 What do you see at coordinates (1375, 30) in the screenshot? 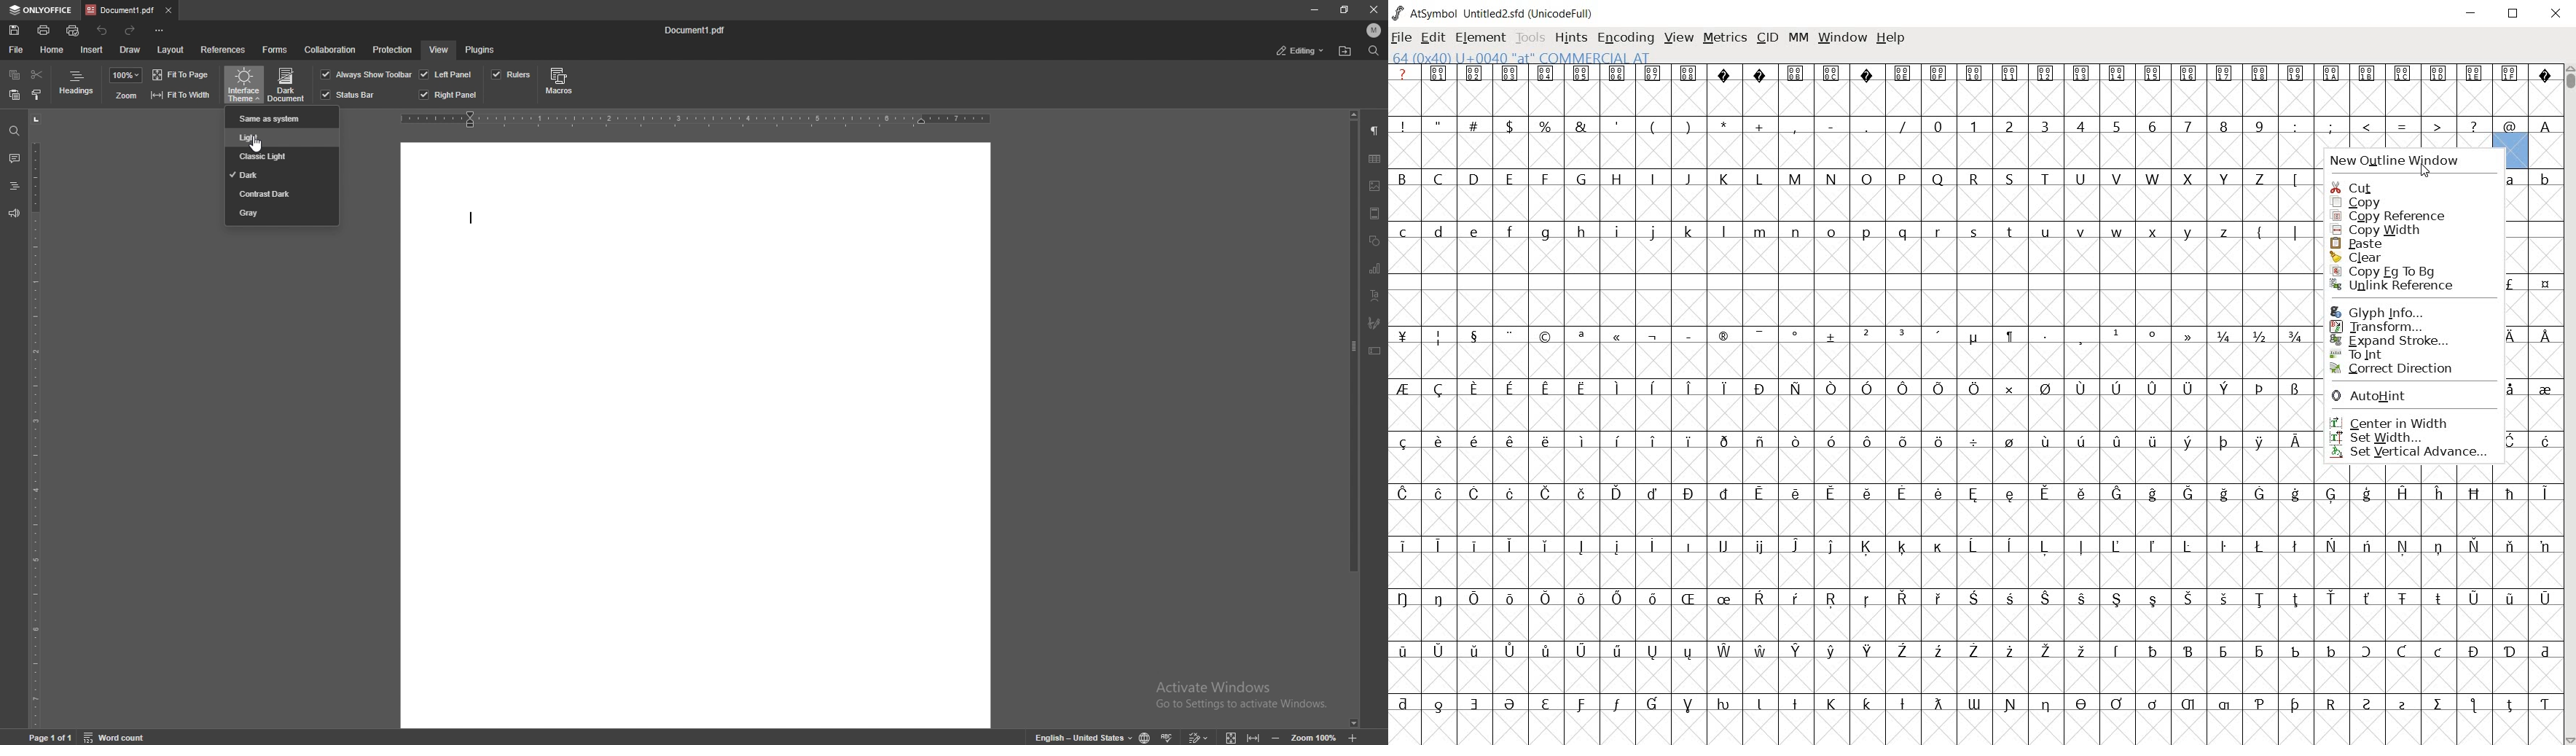
I see `profile` at bounding box center [1375, 30].